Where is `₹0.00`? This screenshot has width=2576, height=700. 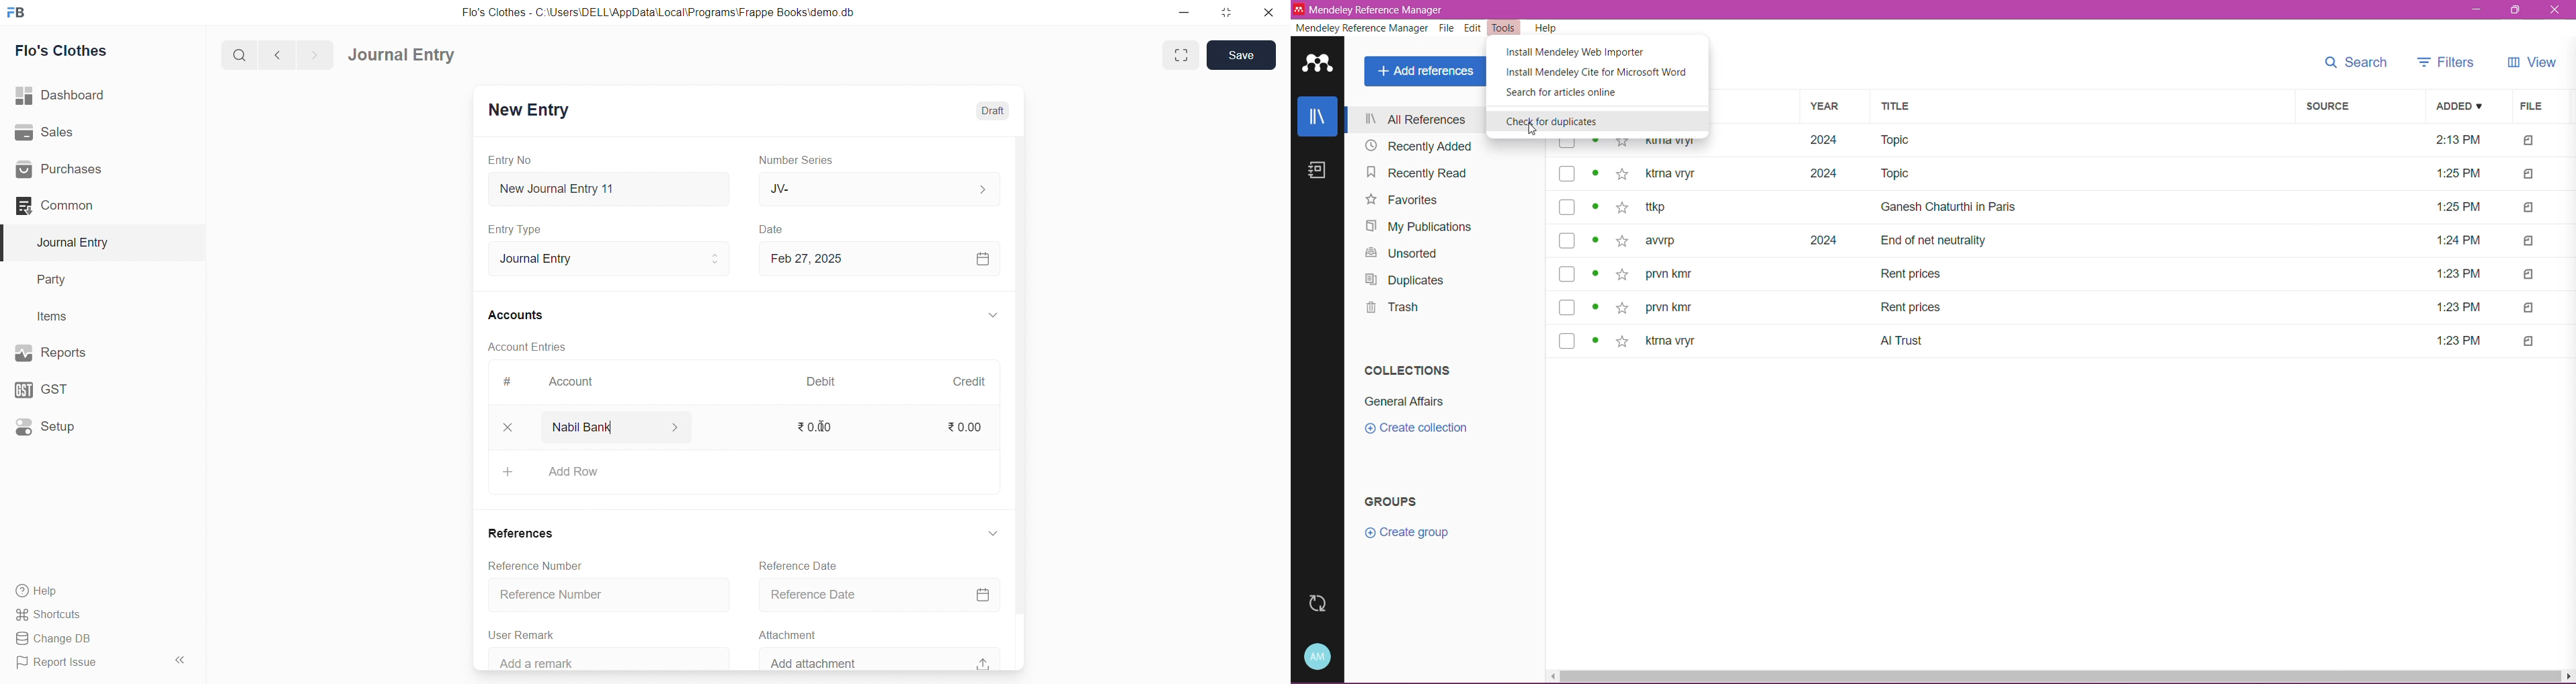
₹0.00 is located at coordinates (819, 429).